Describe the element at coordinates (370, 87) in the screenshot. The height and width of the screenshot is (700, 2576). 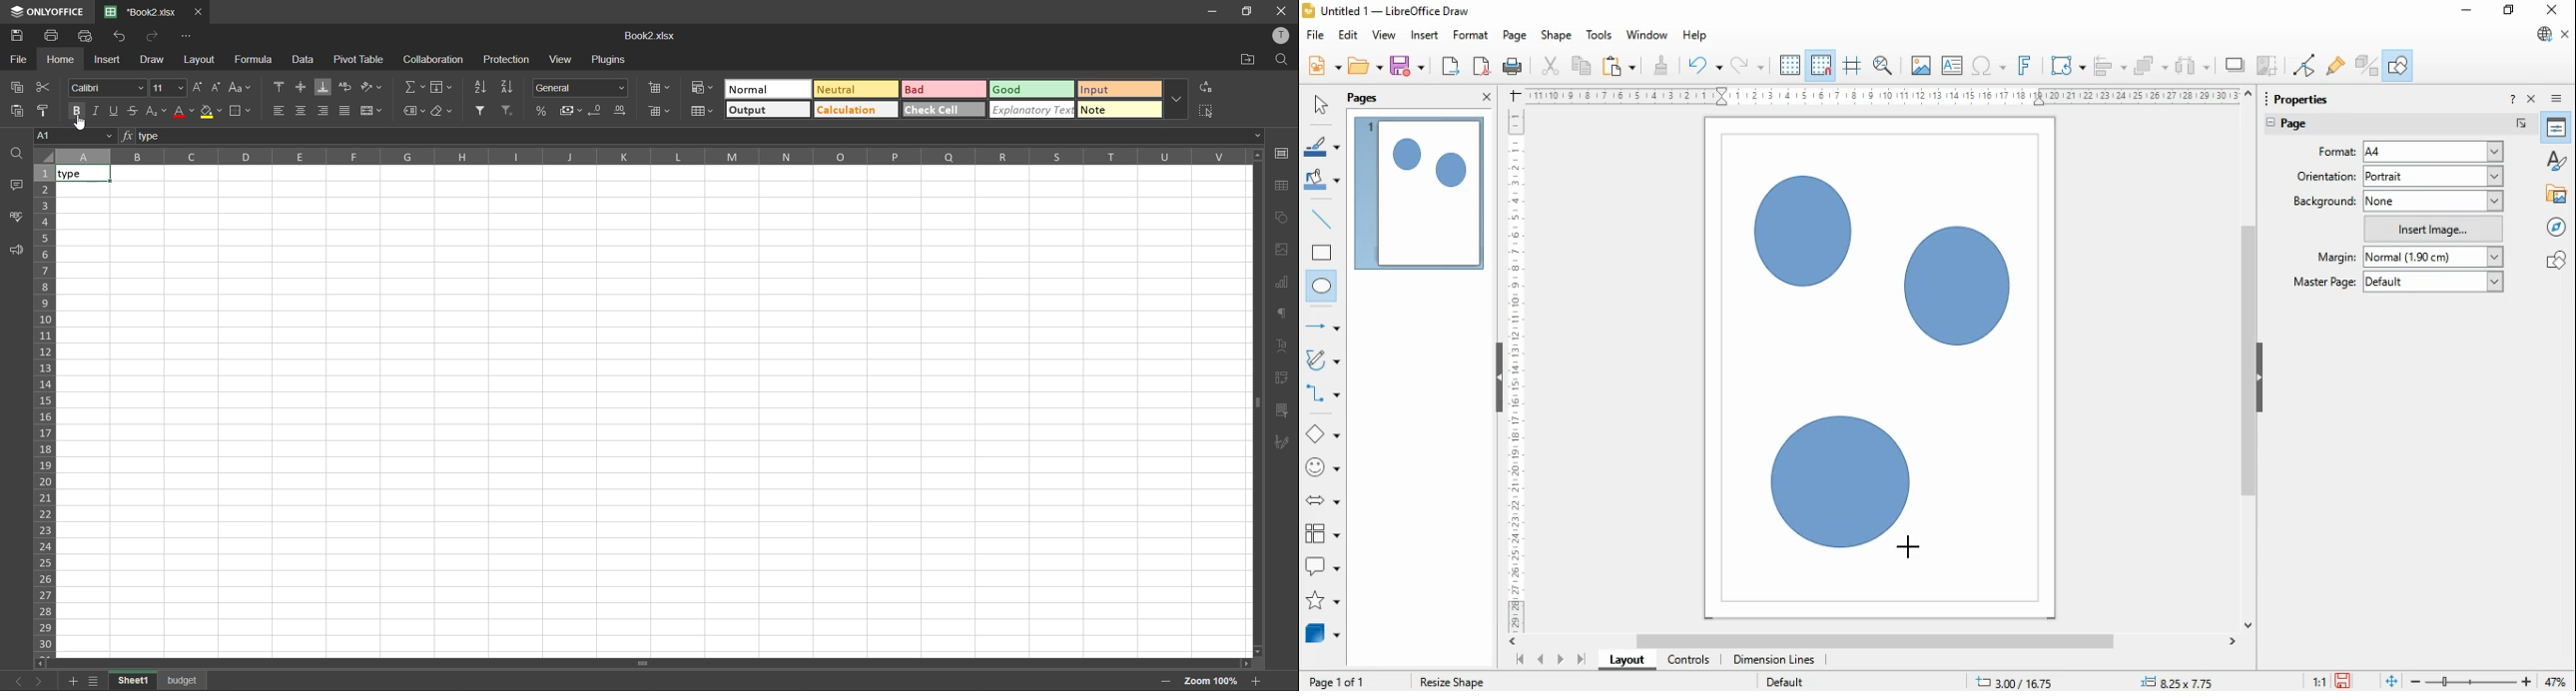
I see `orientation` at that location.